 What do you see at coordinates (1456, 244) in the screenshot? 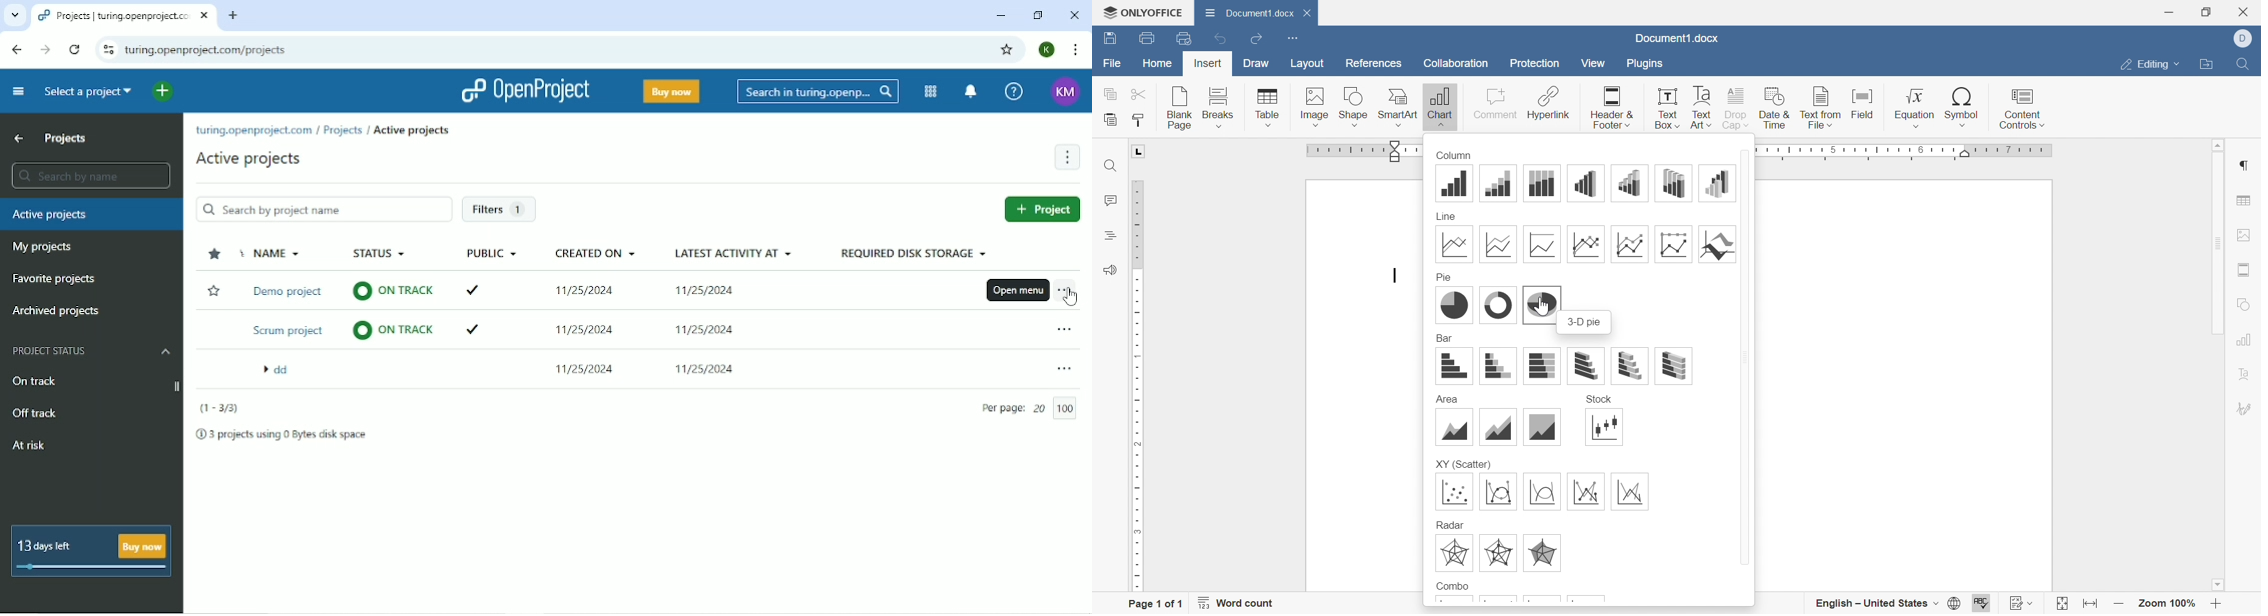
I see `Lines` at bounding box center [1456, 244].